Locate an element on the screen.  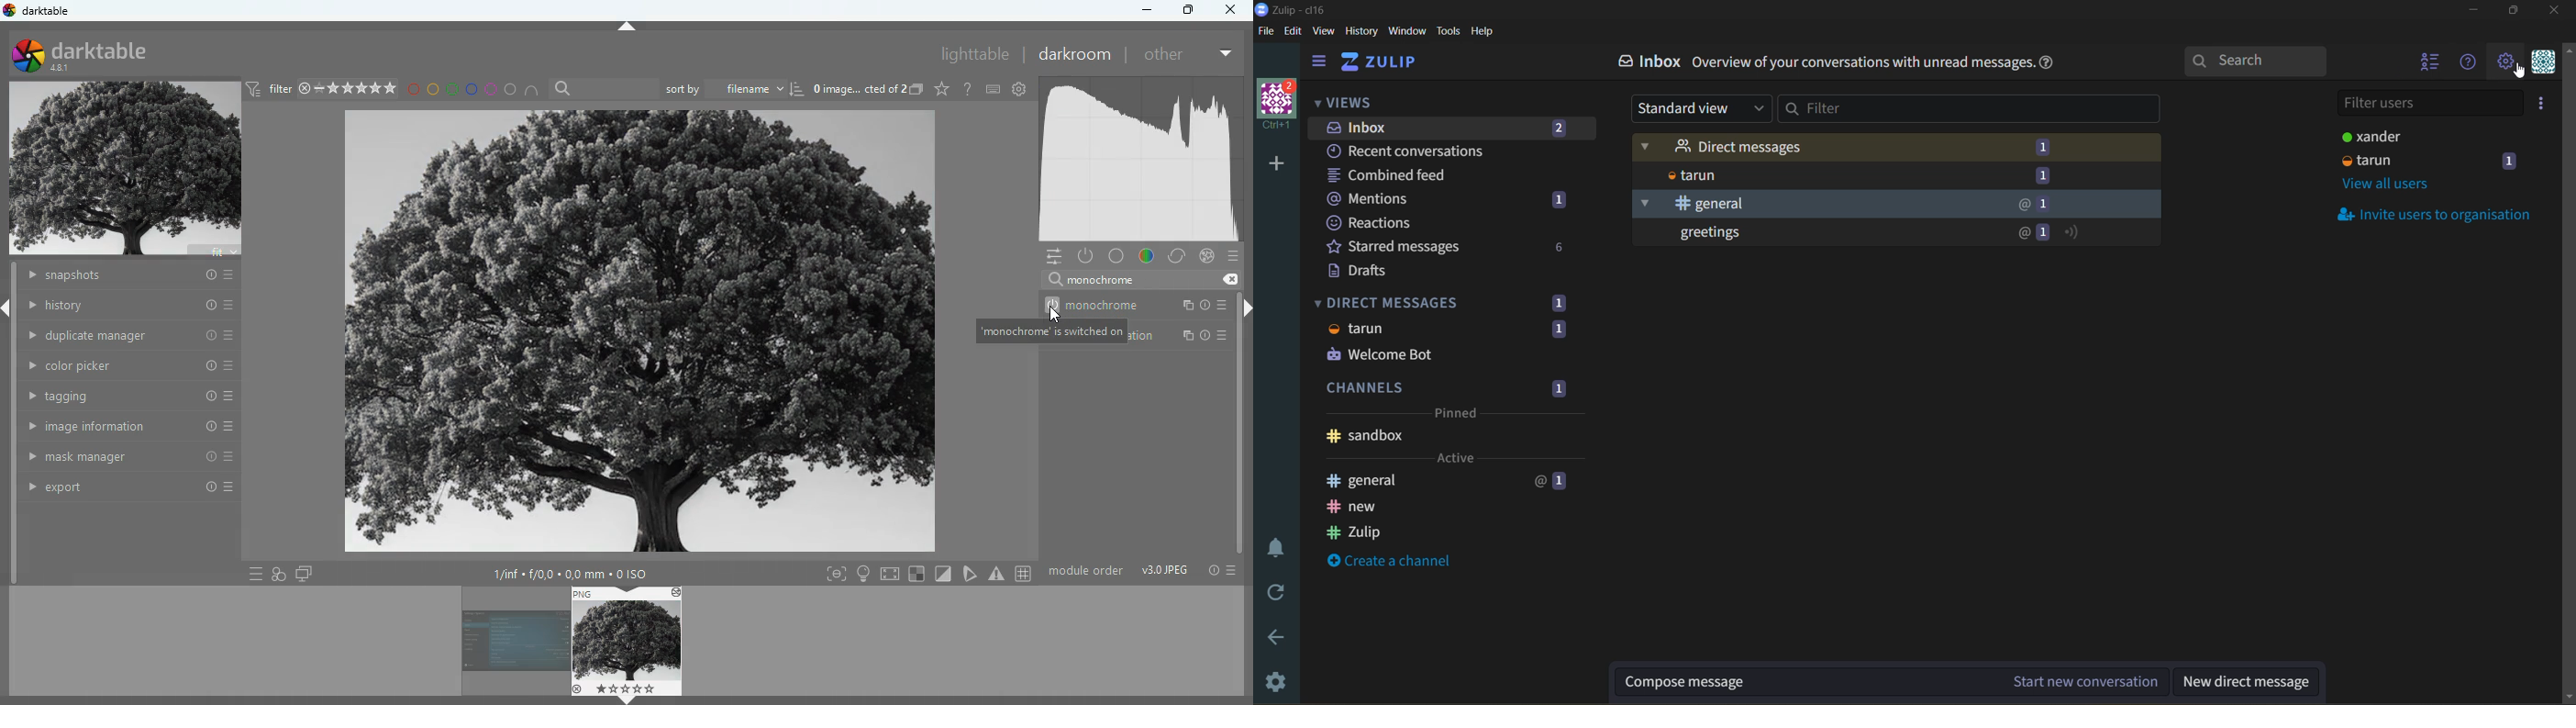
more is located at coordinates (1227, 54).